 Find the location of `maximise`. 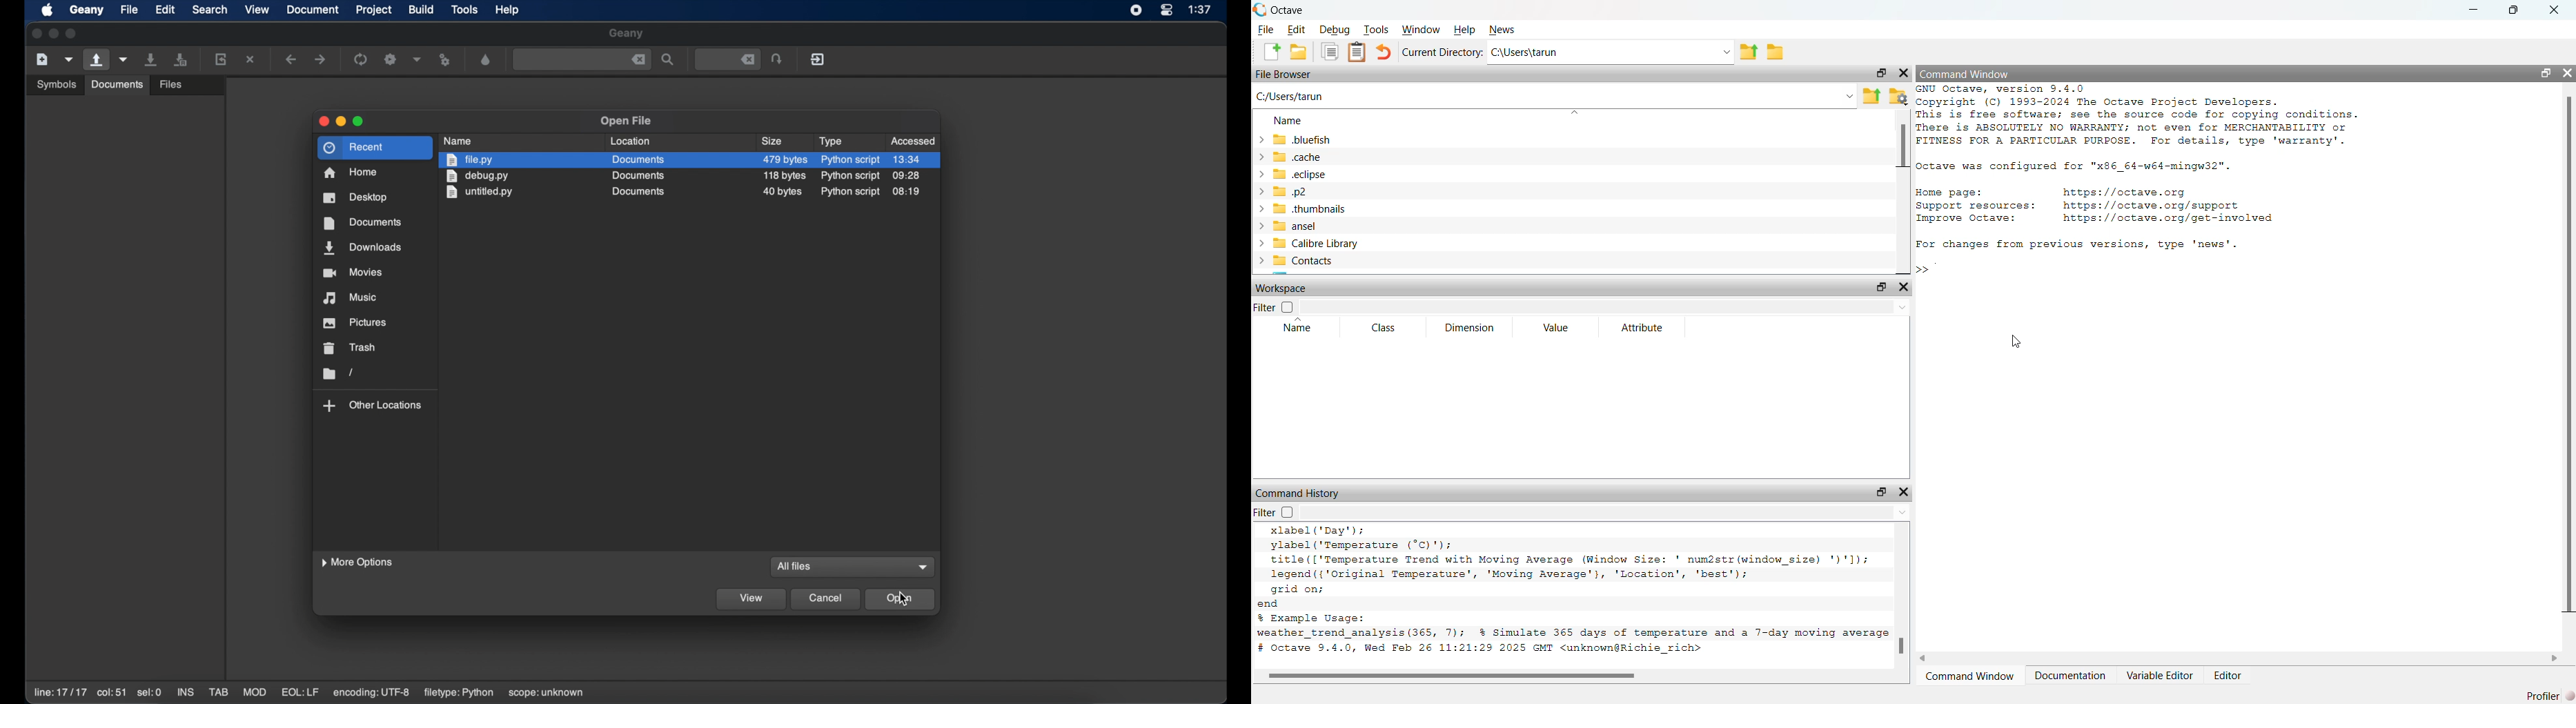

maximise is located at coordinates (2516, 13).